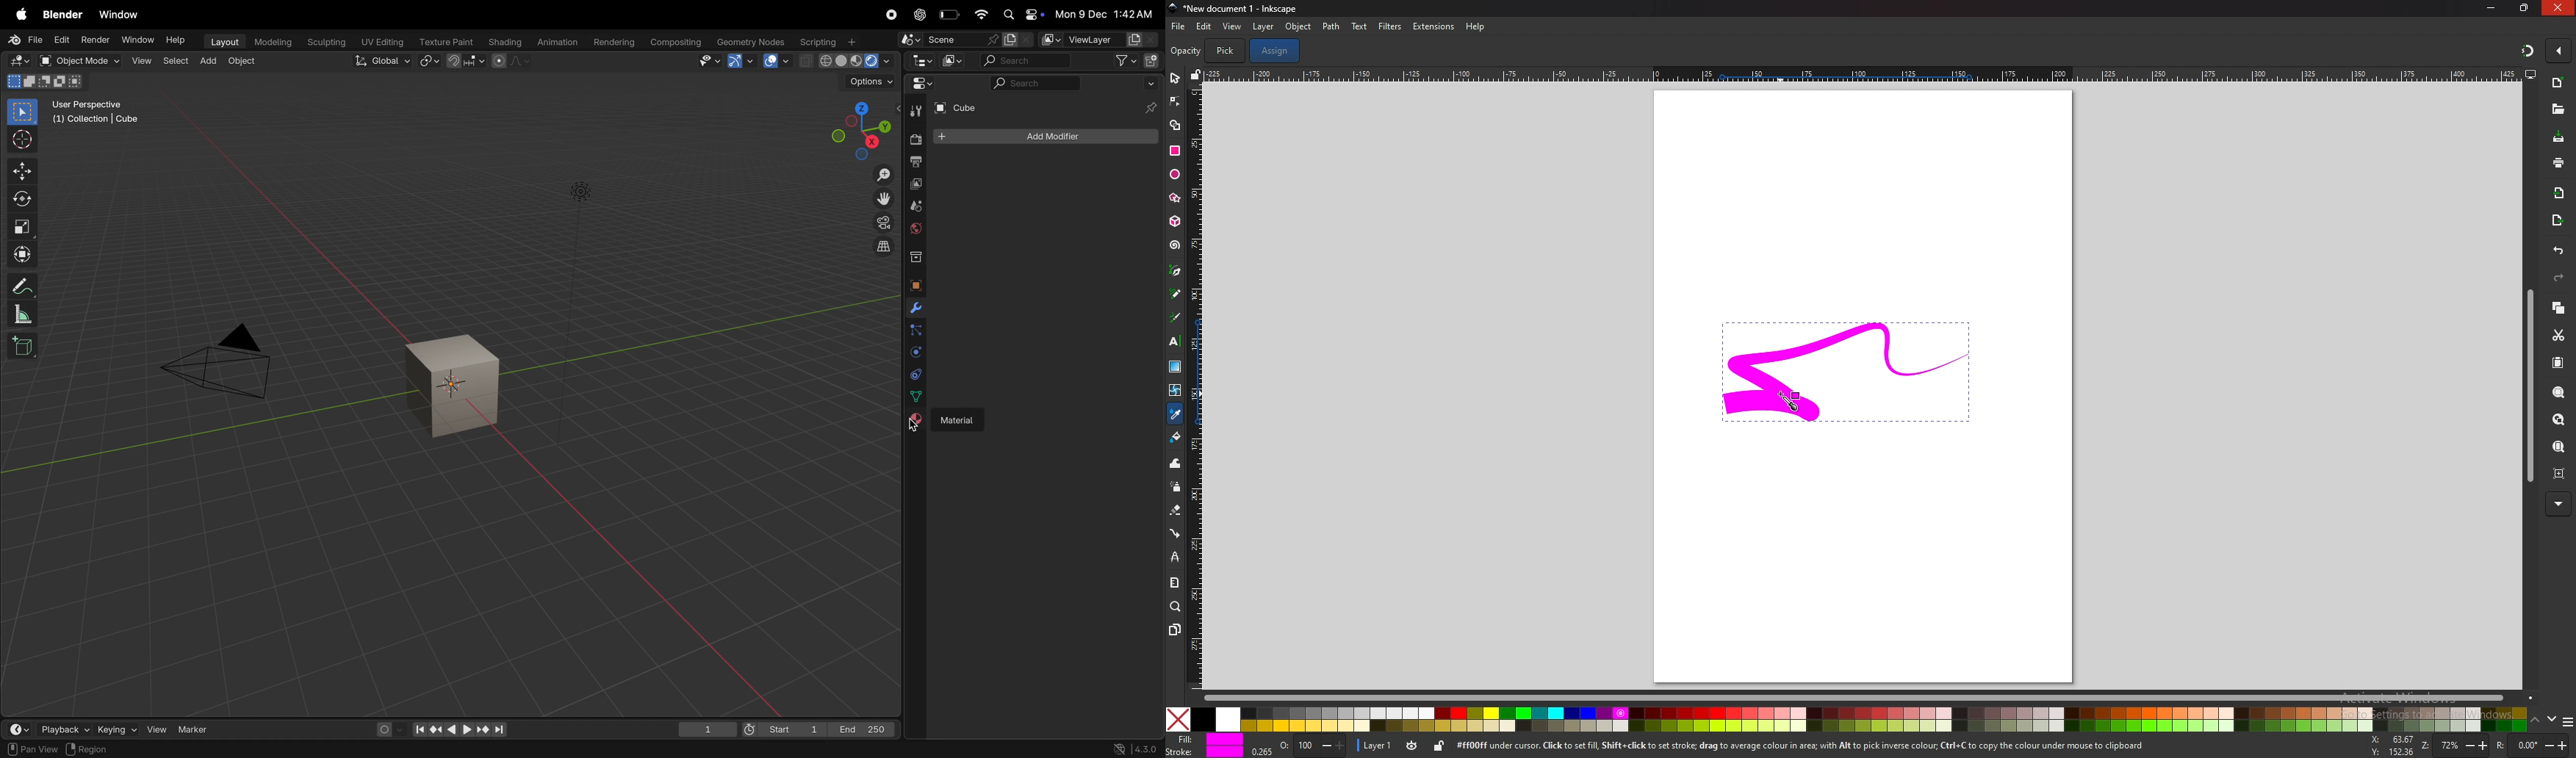 Image resolution: width=2576 pixels, height=784 pixels. Describe the element at coordinates (1232, 26) in the screenshot. I see `view` at that location.